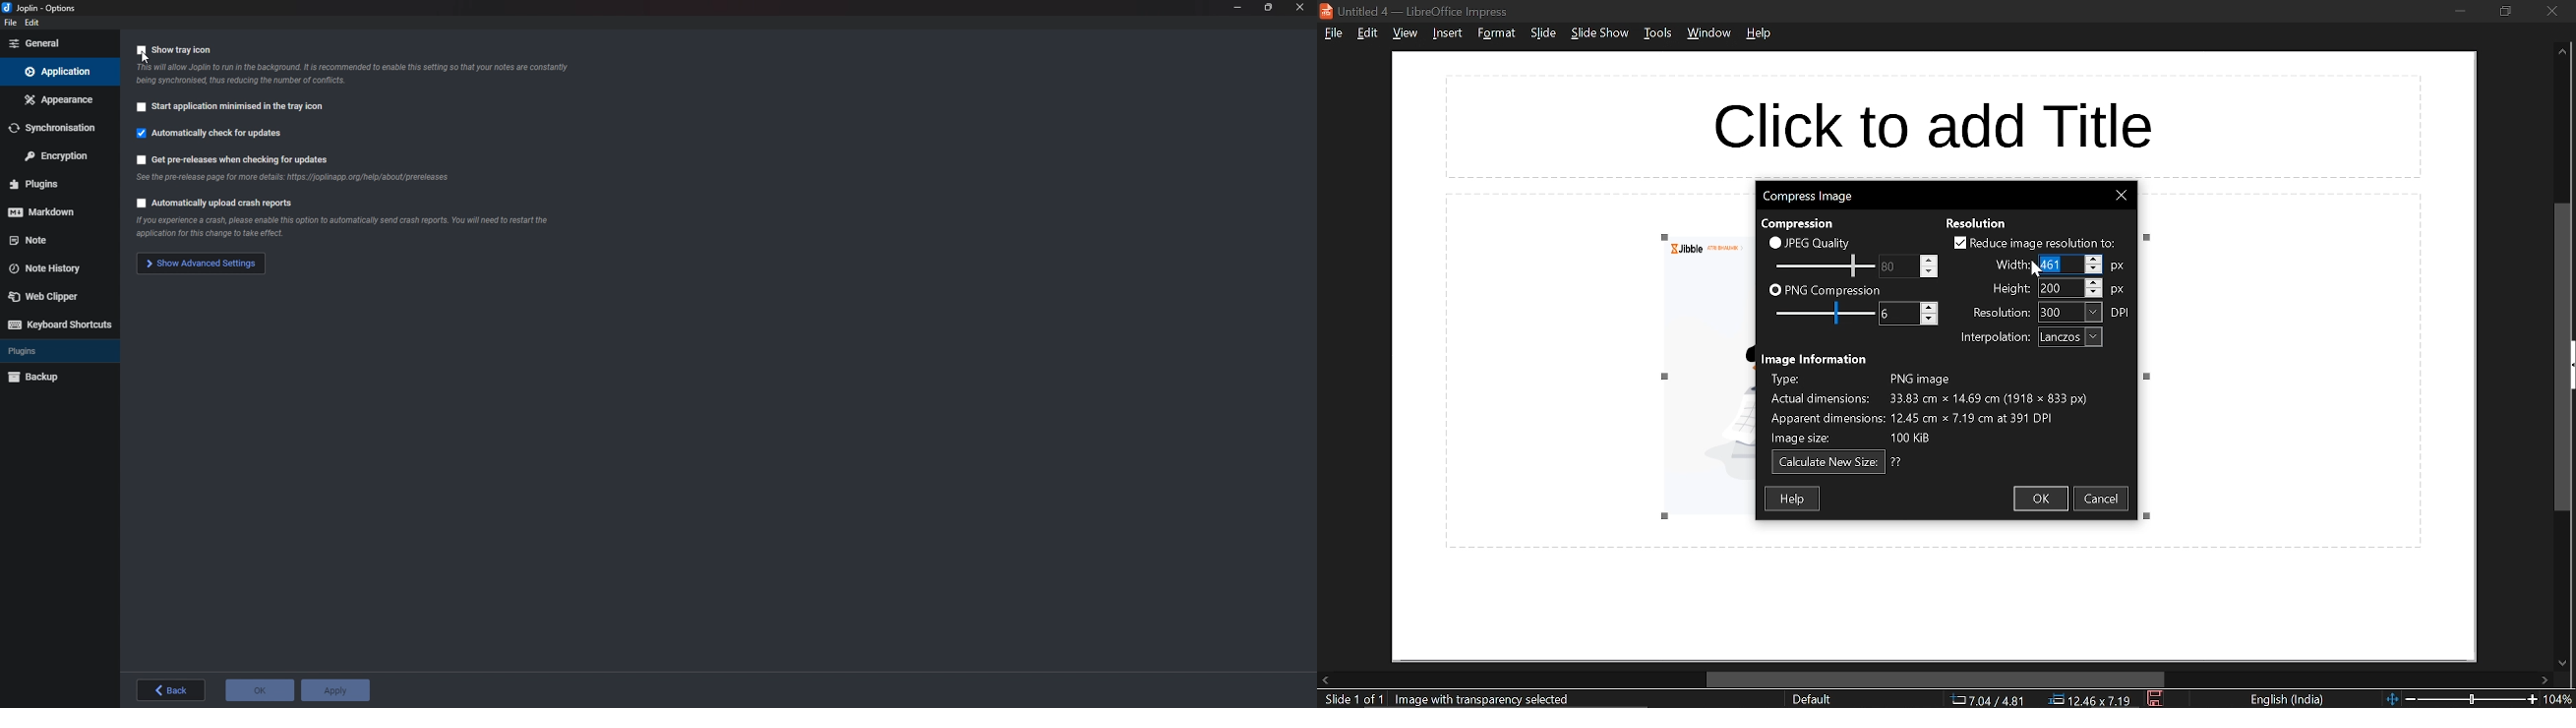 Image resolution: width=2576 pixels, height=728 pixels. What do you see at coordinates (2563, 357) in the screenshot?
I see `vertical scrollbar` at bounding box center [2563, 357].